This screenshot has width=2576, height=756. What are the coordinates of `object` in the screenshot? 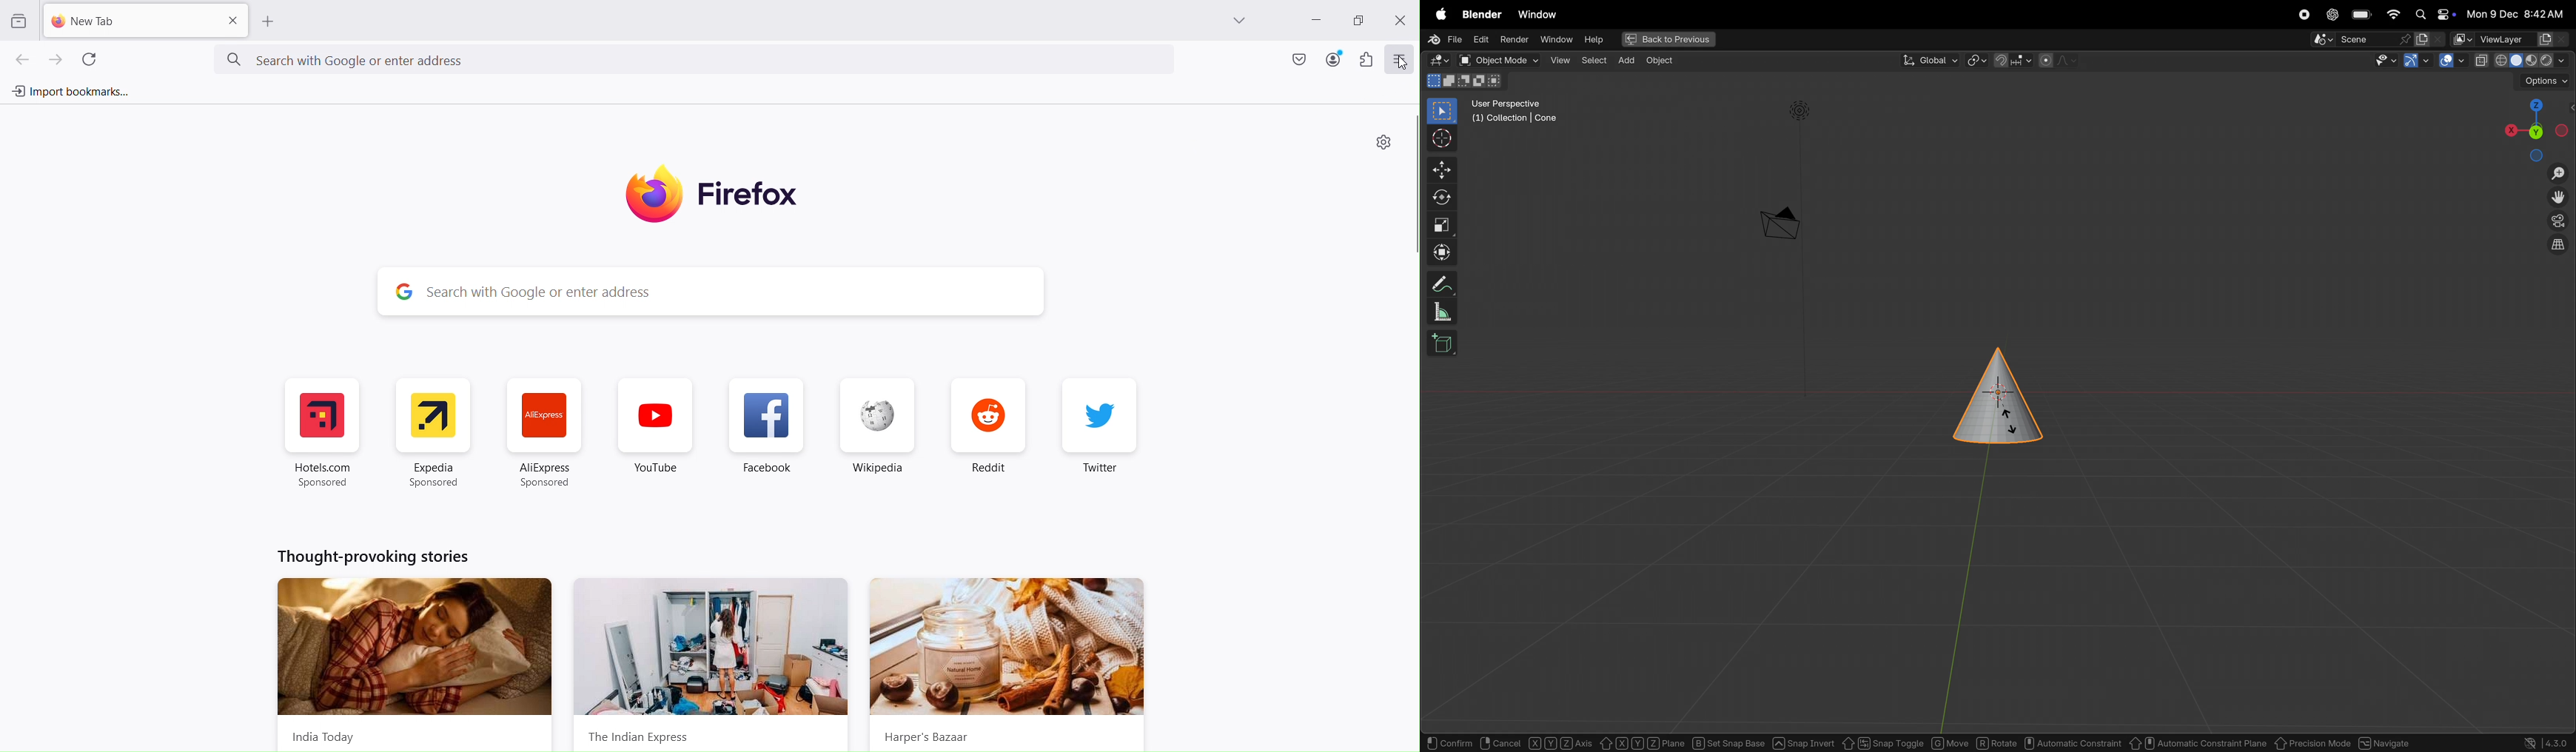 It's located at (1562, 743).